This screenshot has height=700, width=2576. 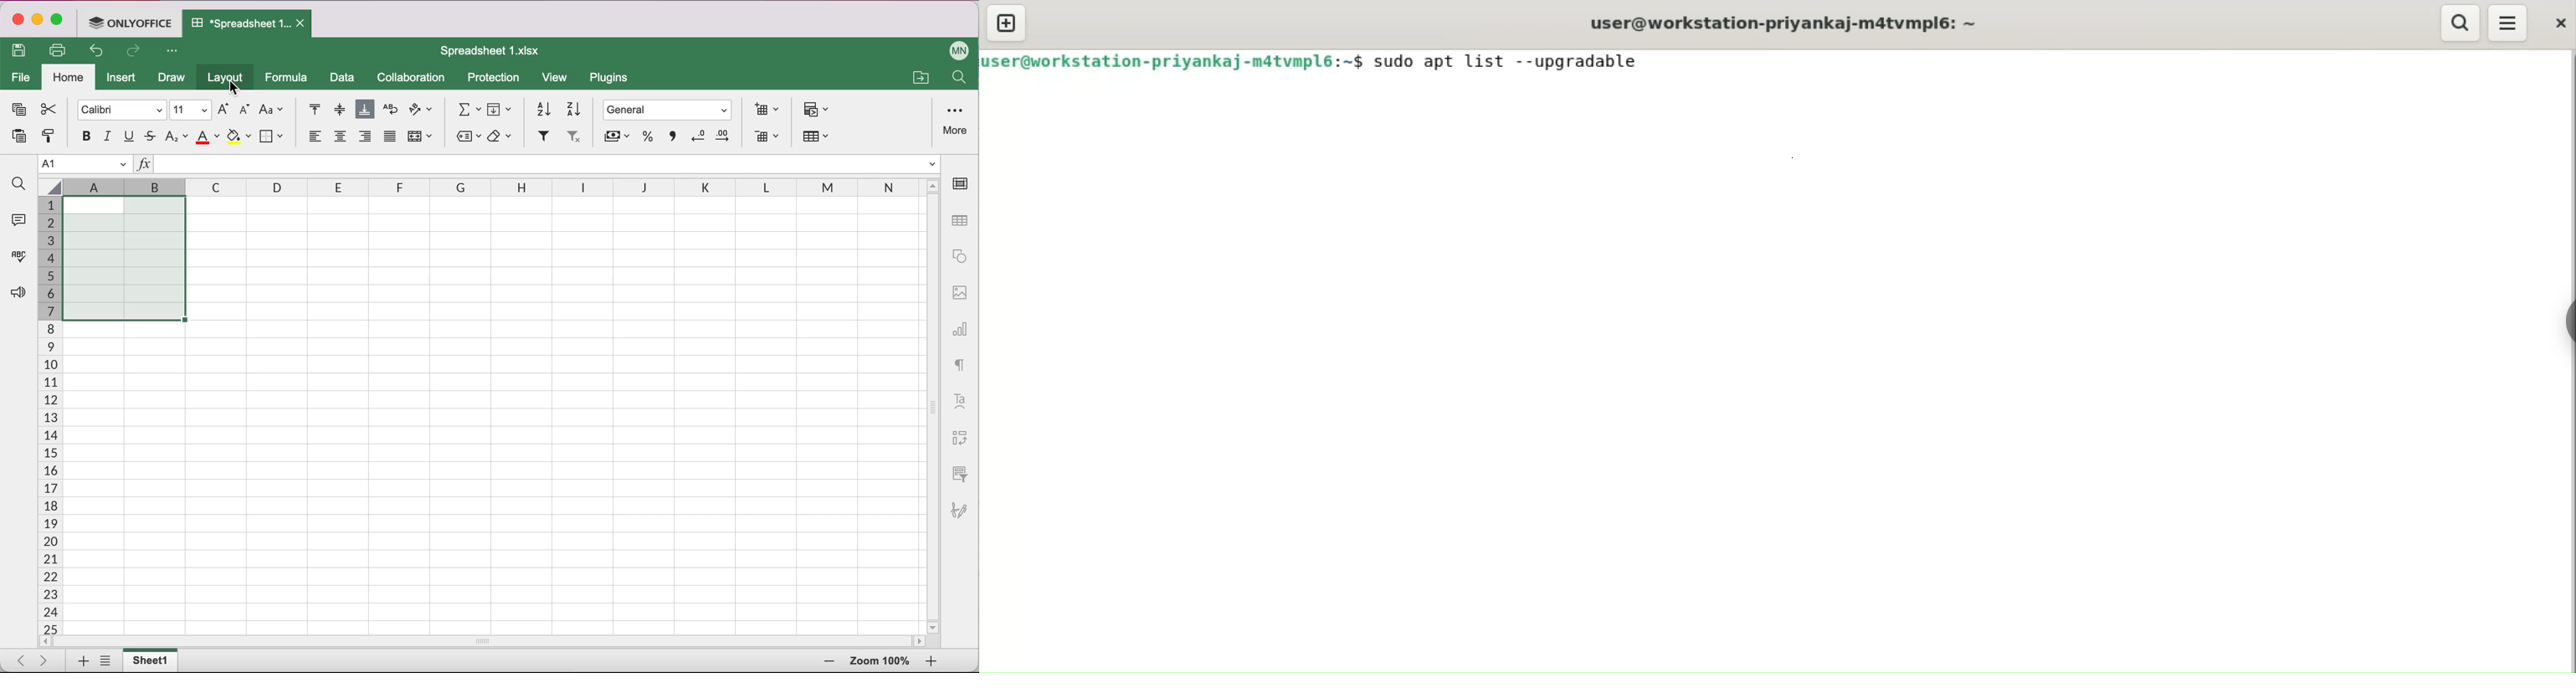 What do you see at coordinates (69, 78) in the screenshot?
I see `home` at bounding box center [69, 78].